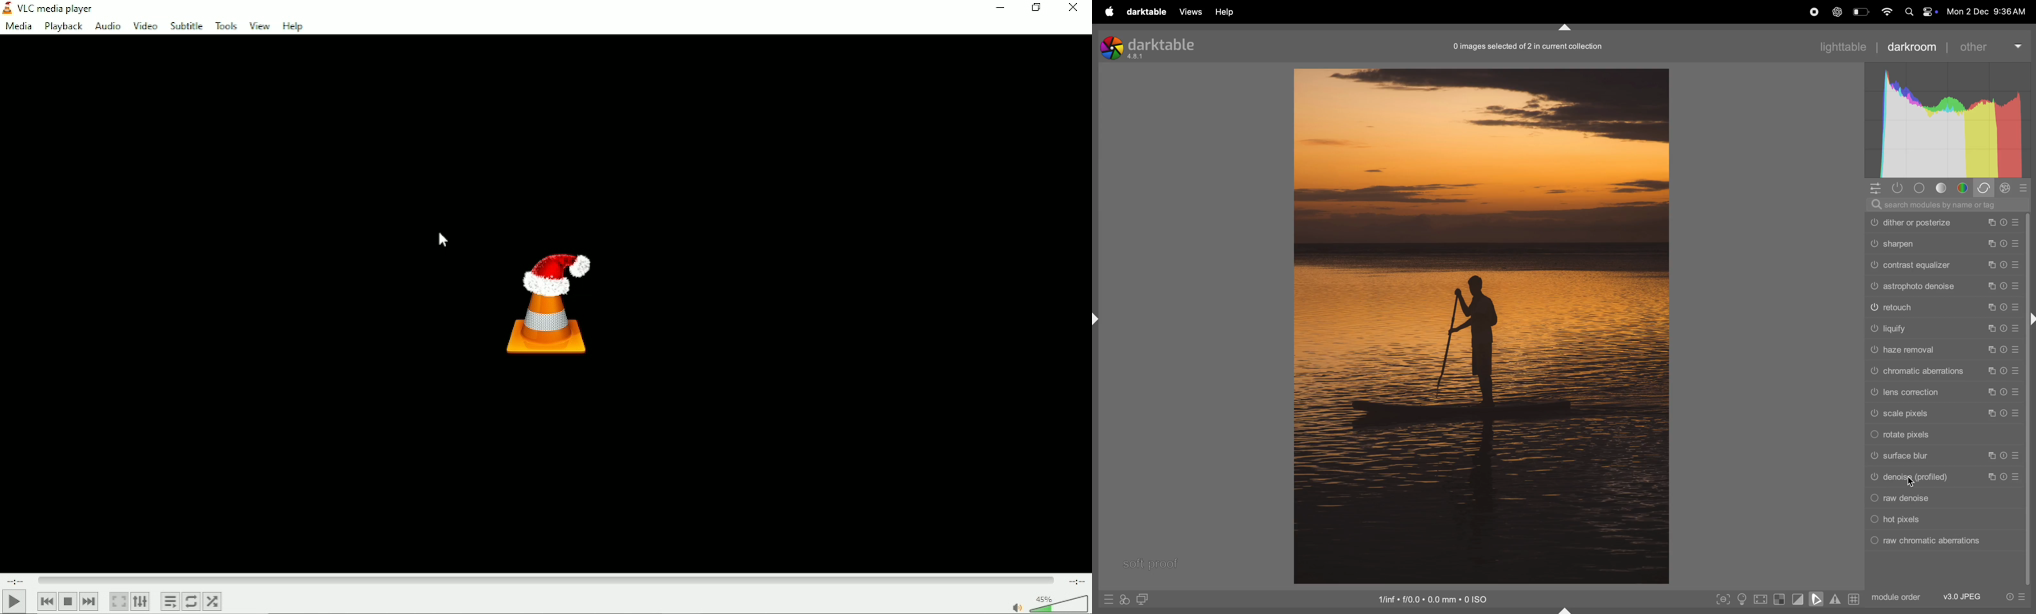 This screenshot has height=616, width=2044. Describe the element at coordinates (1124, 601) in the screenshot. I see `quick acess to ypur styles` at that location.